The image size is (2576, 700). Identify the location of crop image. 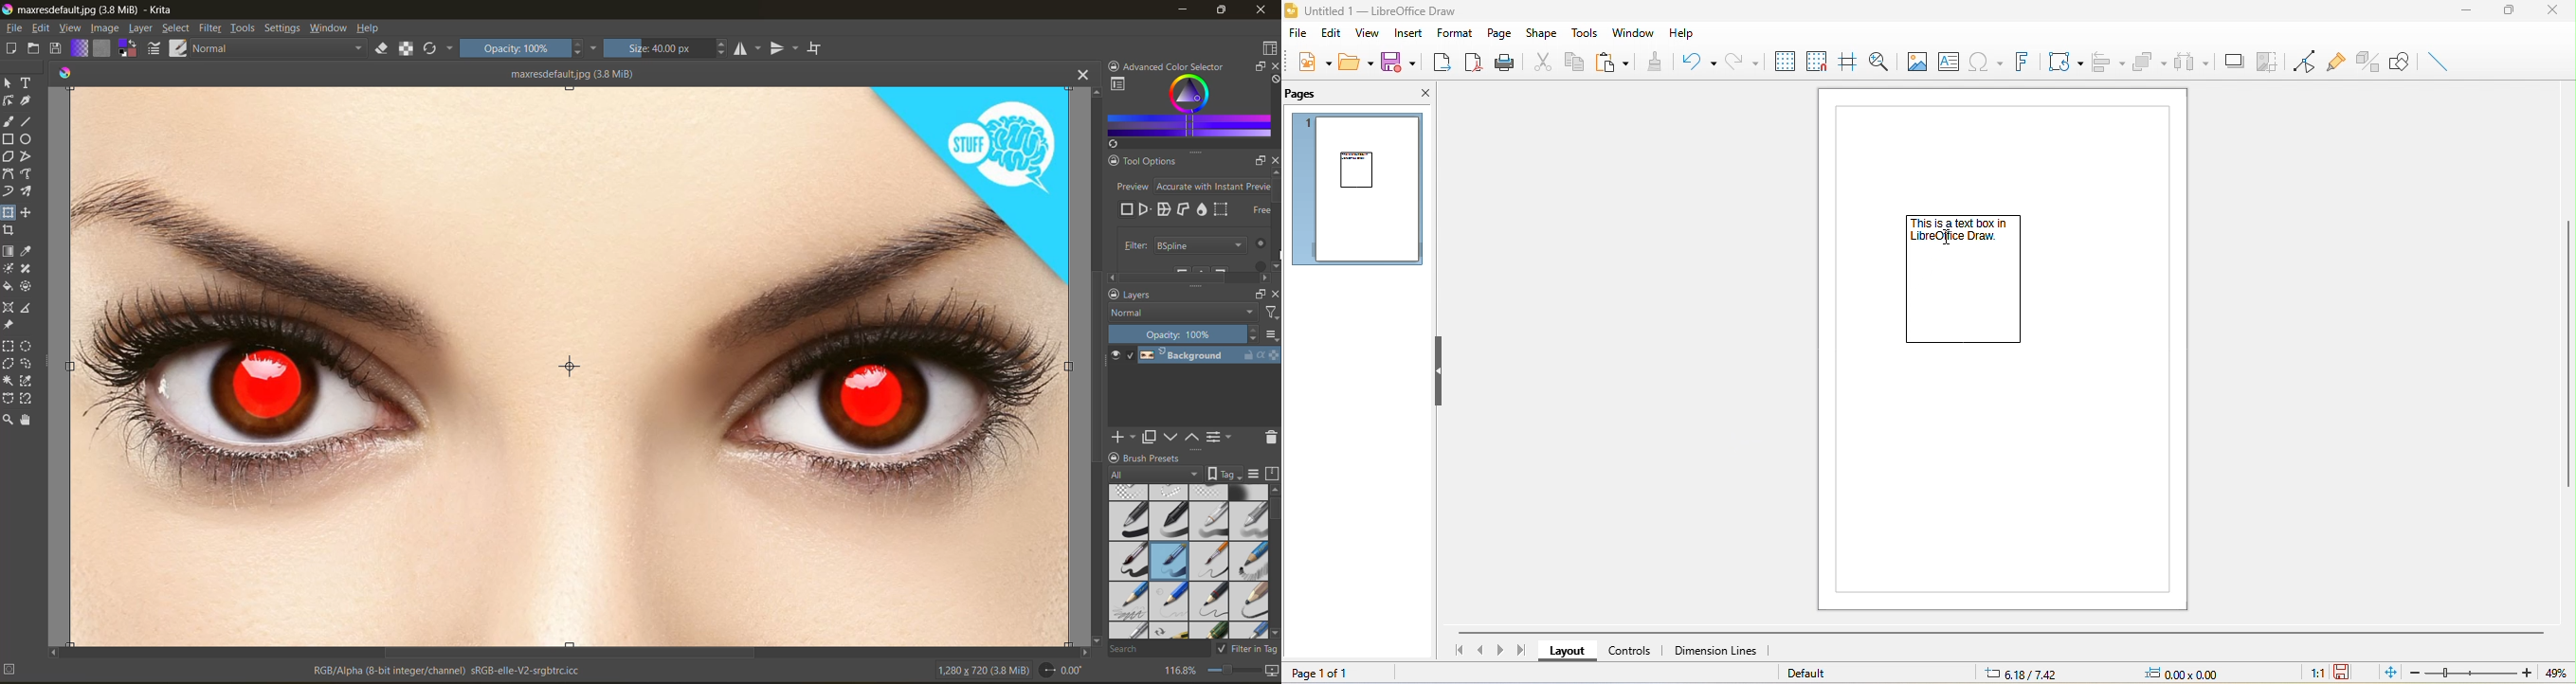
(2265, 61).